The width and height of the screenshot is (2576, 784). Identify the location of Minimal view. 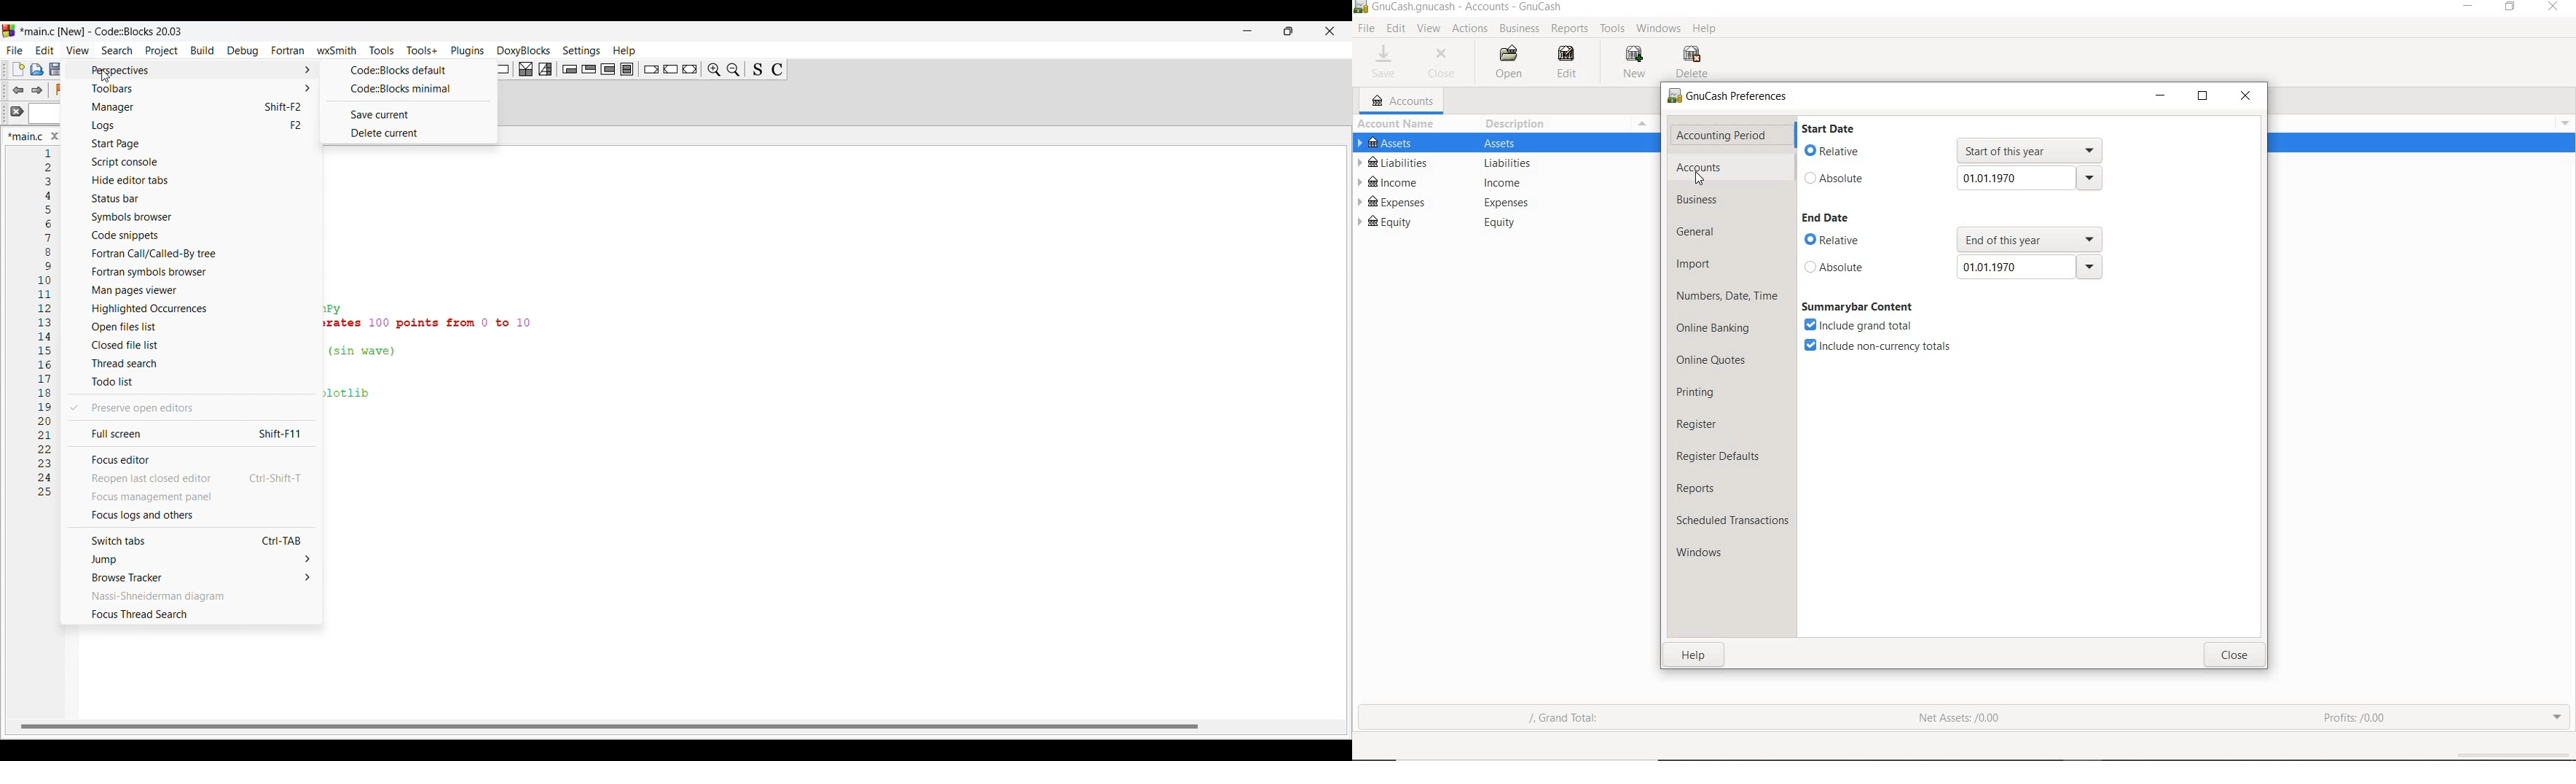
(406, 89).